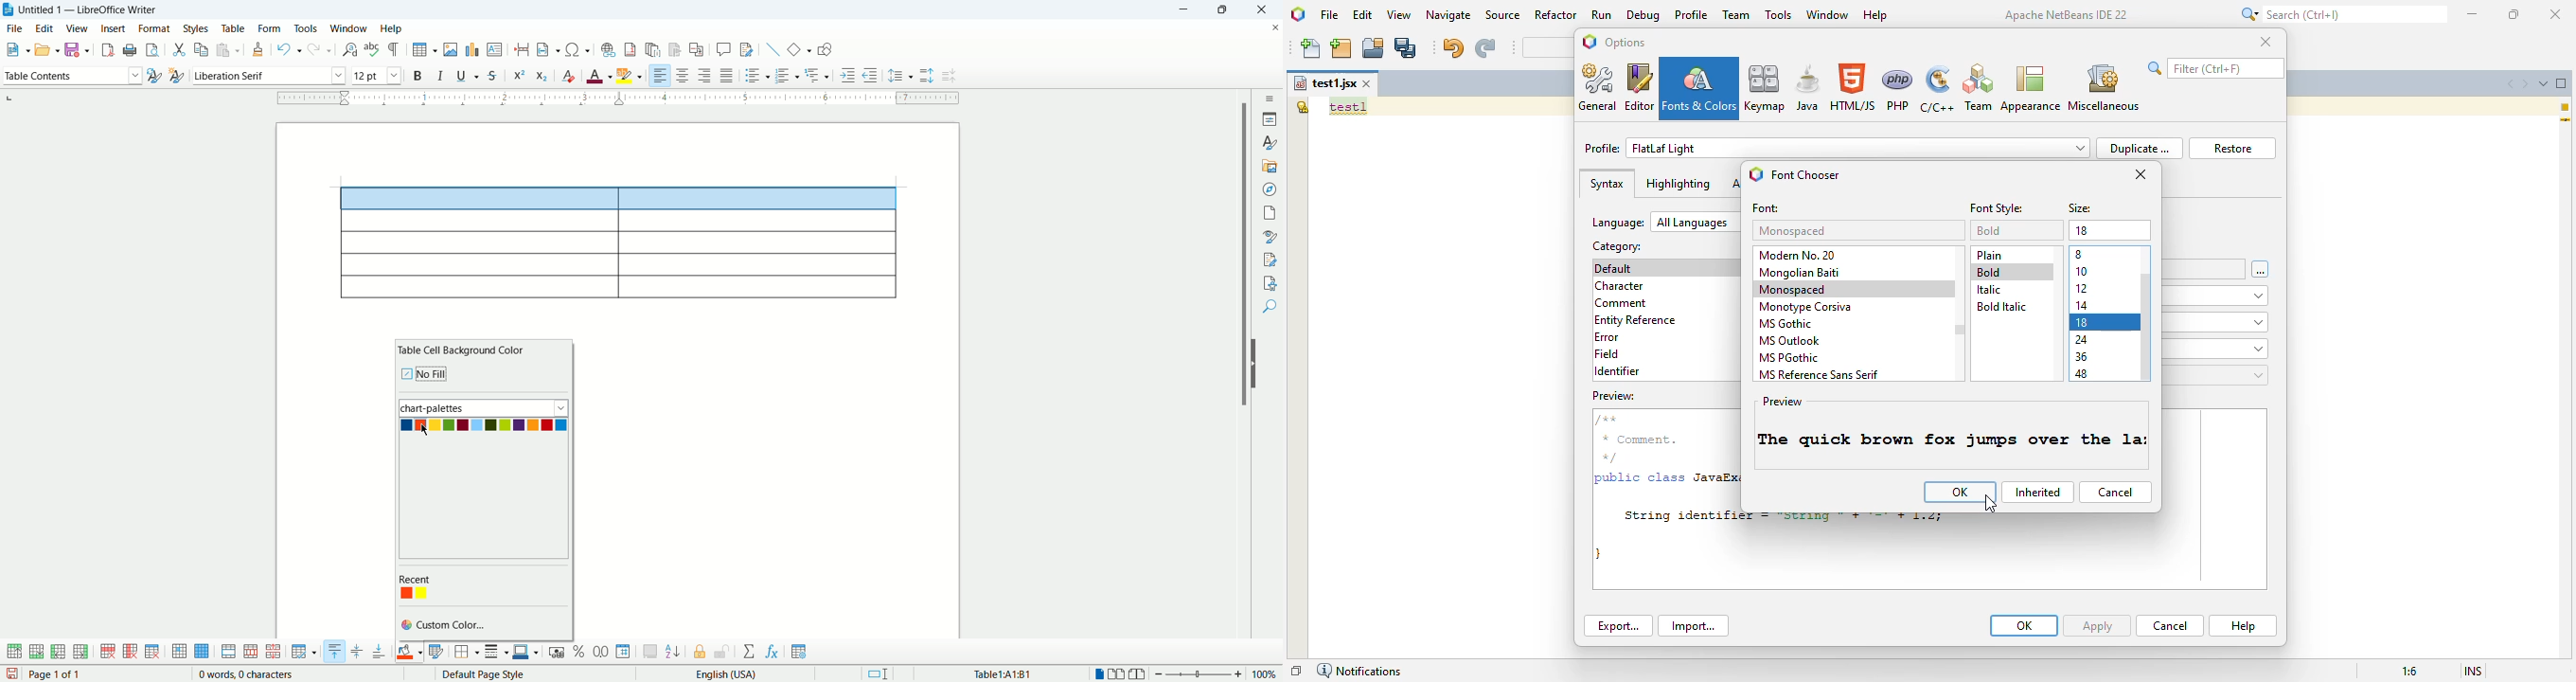 Image resolution: width=2576 pixels, height=700 pixels. What do you see at coordinates (71, 74) in the screenshot?
I see `pragraph style` at bounding box center [71, 74].